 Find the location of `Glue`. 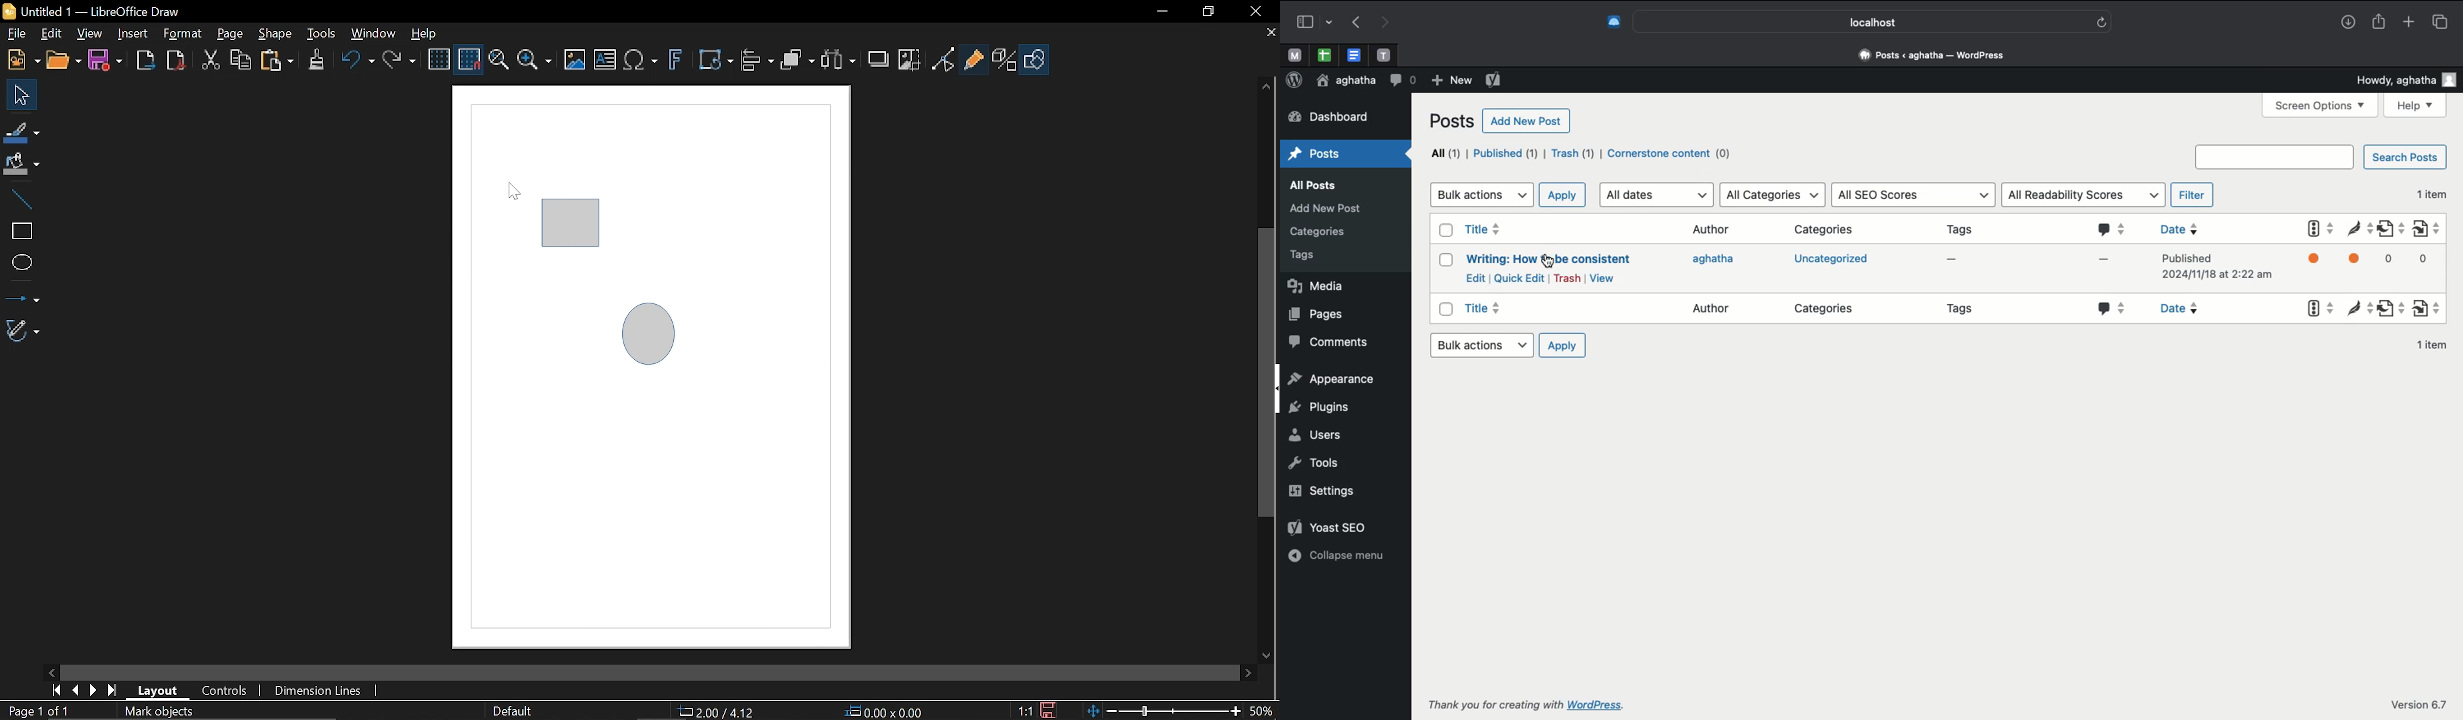

Glue is located at coordinates (974, 60).